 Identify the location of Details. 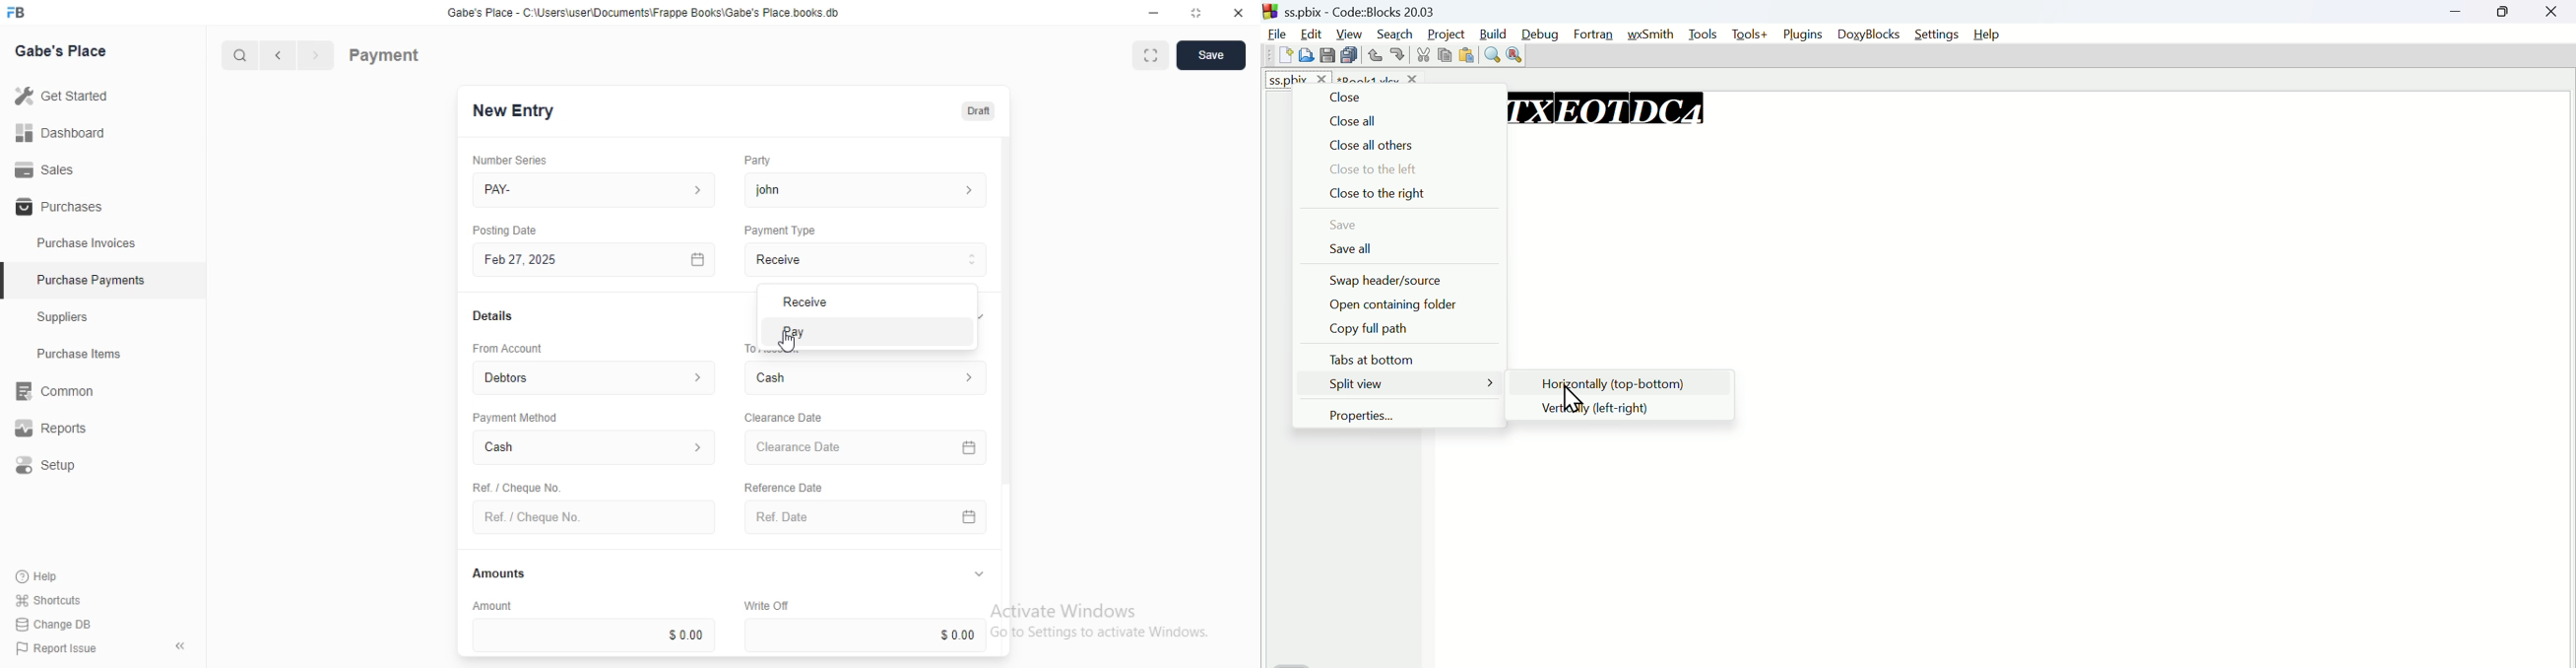
(490, 316).